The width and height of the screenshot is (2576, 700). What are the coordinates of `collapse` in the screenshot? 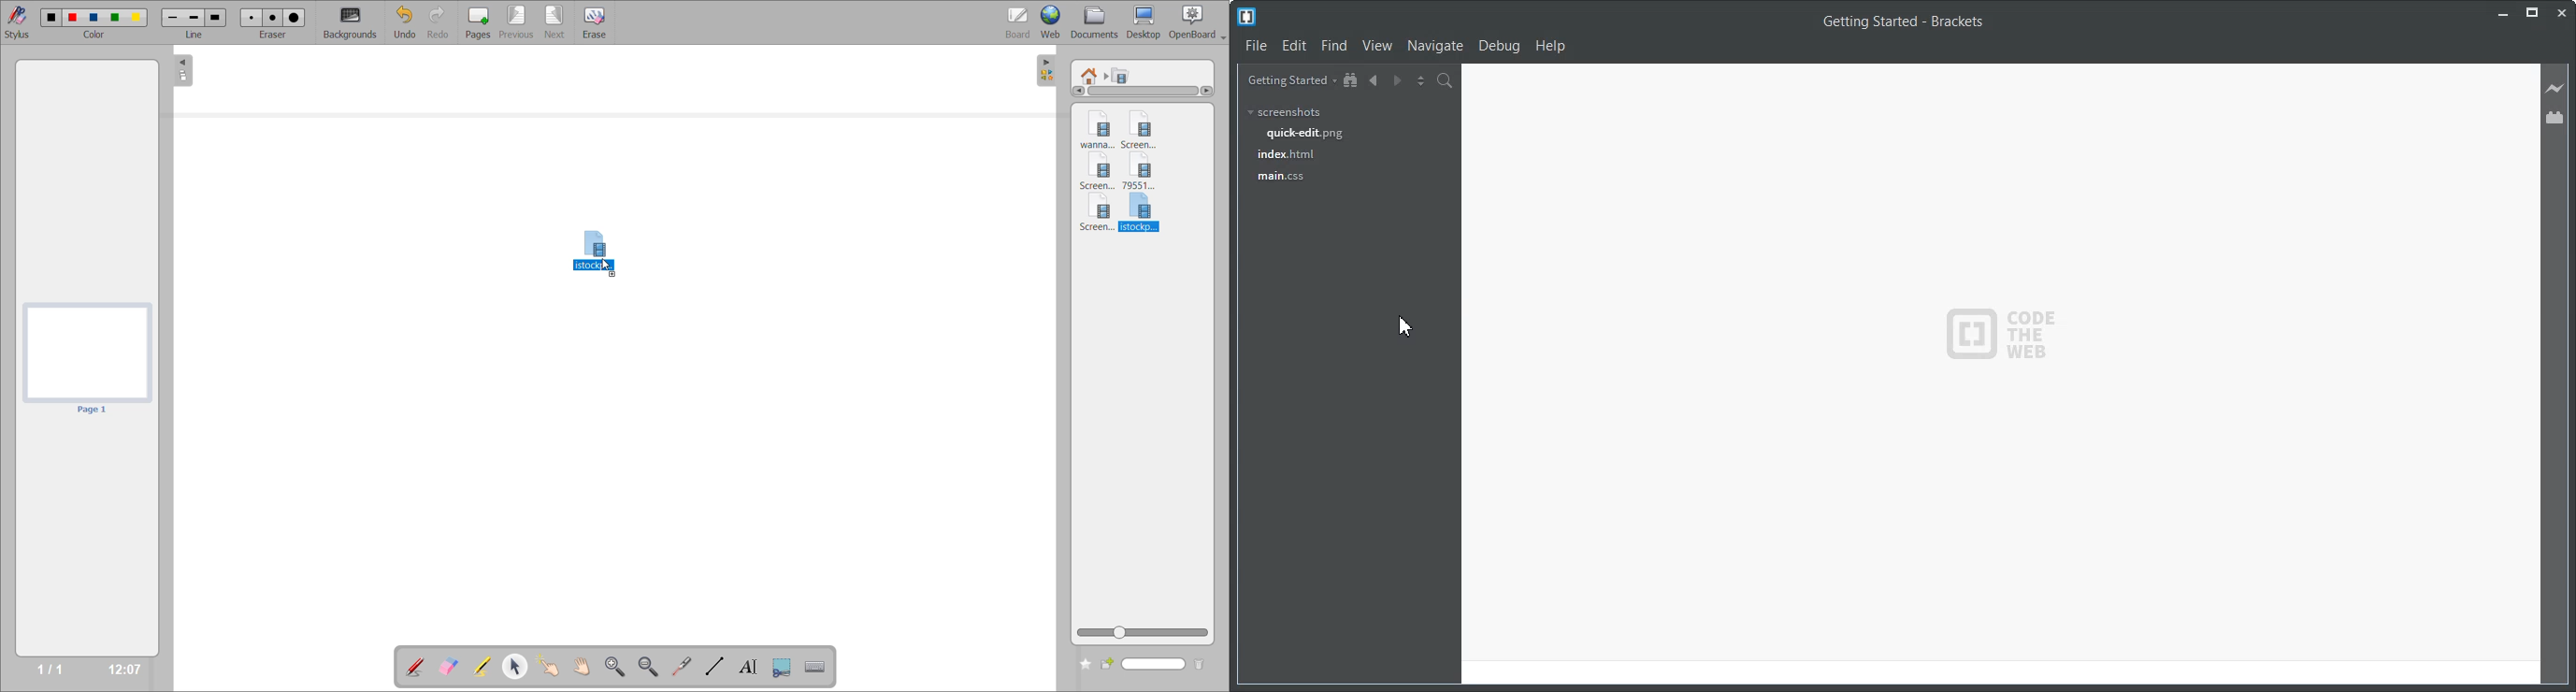 It's located at (1049, 69).